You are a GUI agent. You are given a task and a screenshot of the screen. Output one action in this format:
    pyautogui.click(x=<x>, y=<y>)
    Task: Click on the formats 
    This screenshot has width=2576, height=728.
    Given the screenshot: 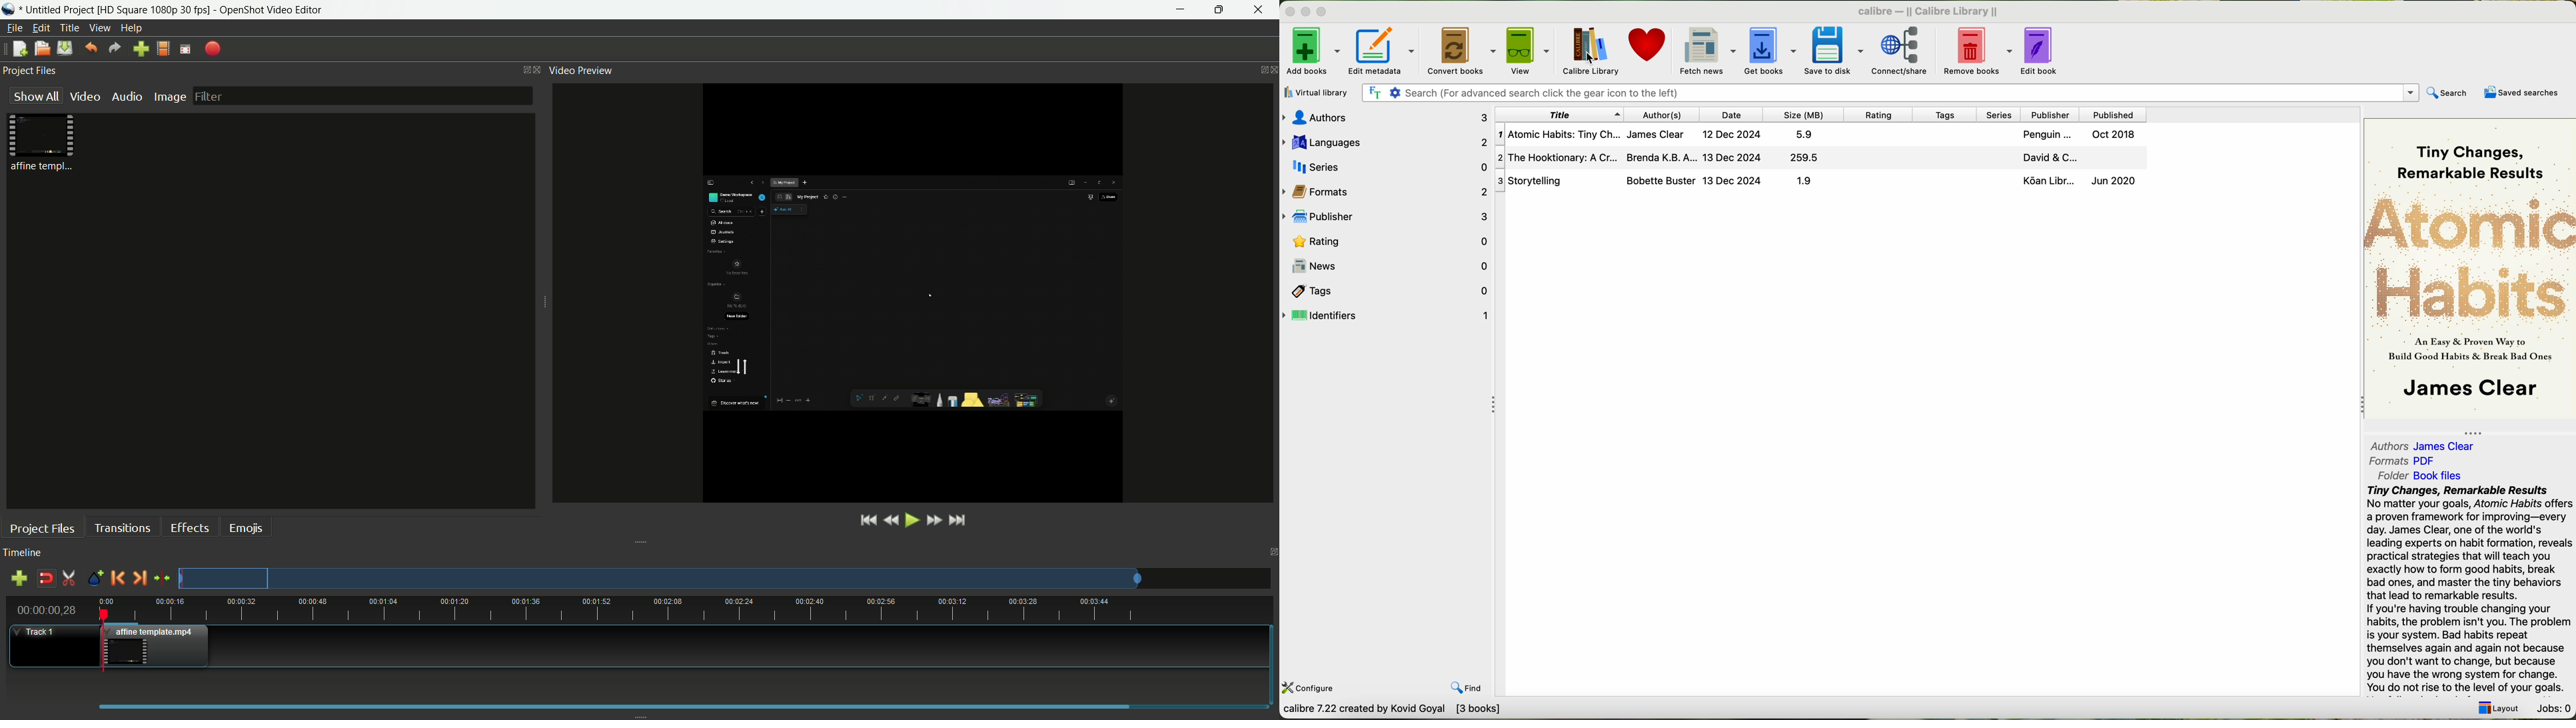 What is the action you would take?
    pyautogui.click(x=2389, y=461)
    